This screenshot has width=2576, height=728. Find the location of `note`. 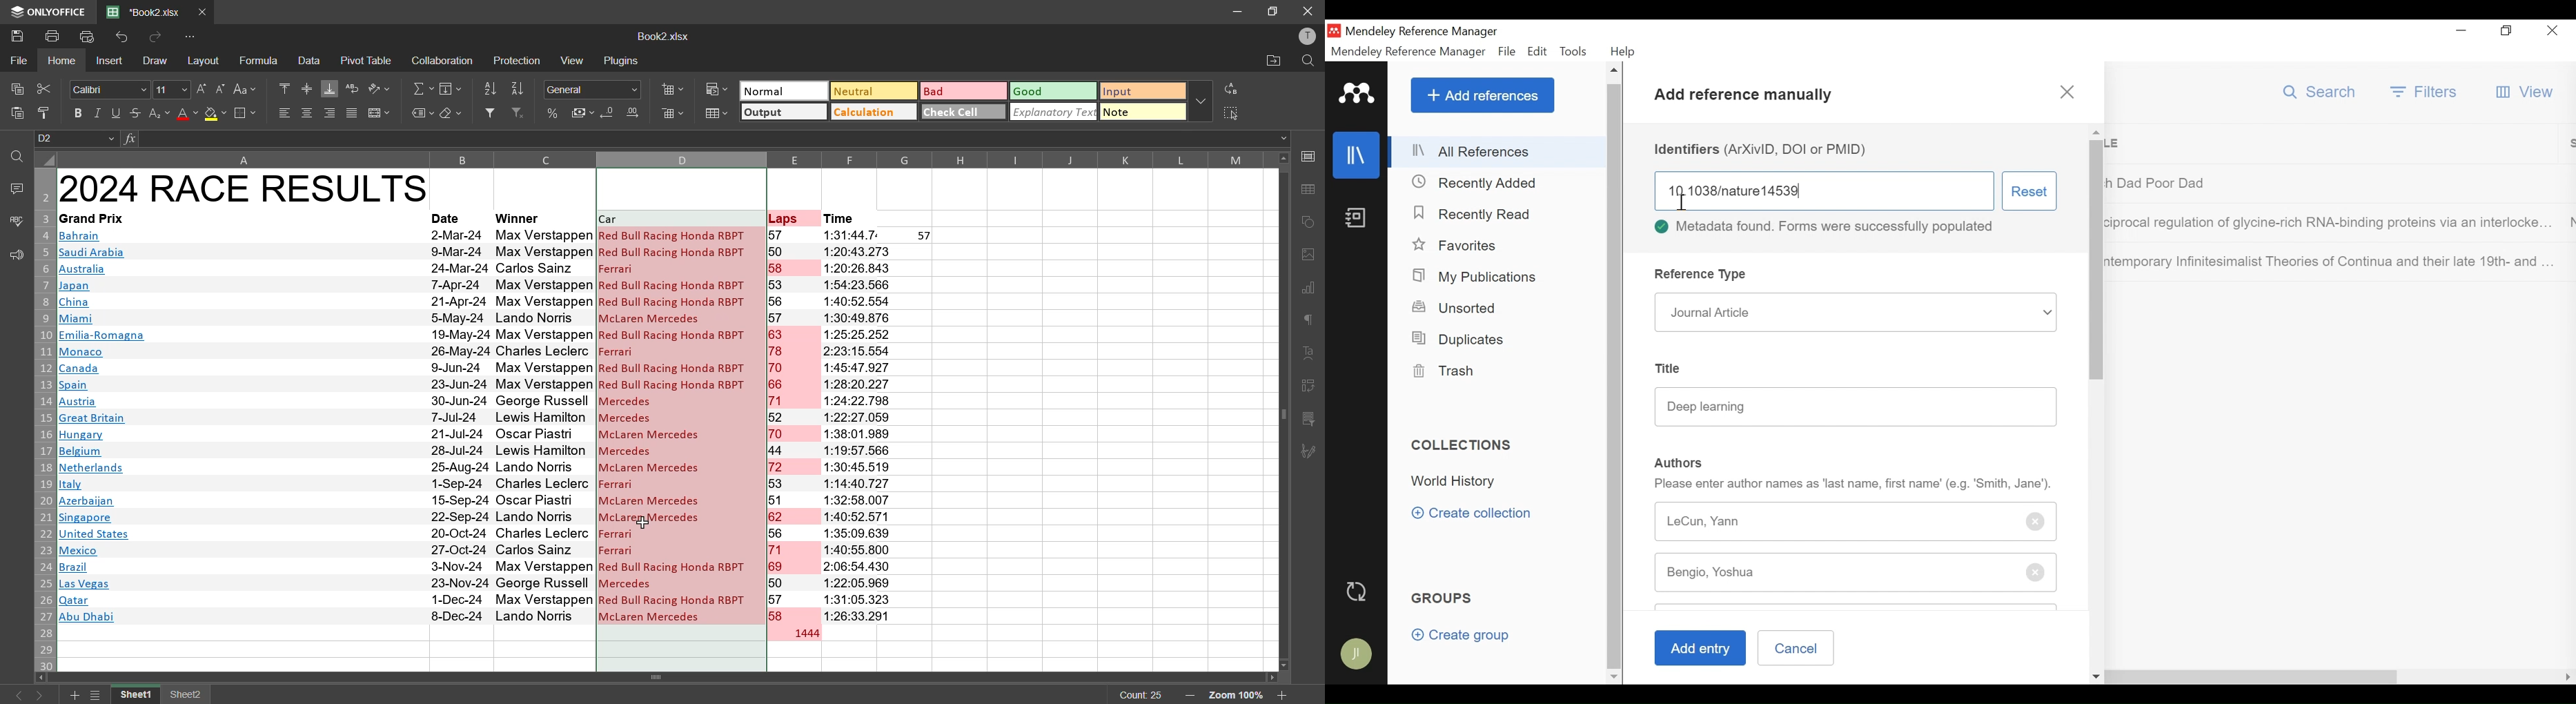

note is located at coordinates (1143, 113).